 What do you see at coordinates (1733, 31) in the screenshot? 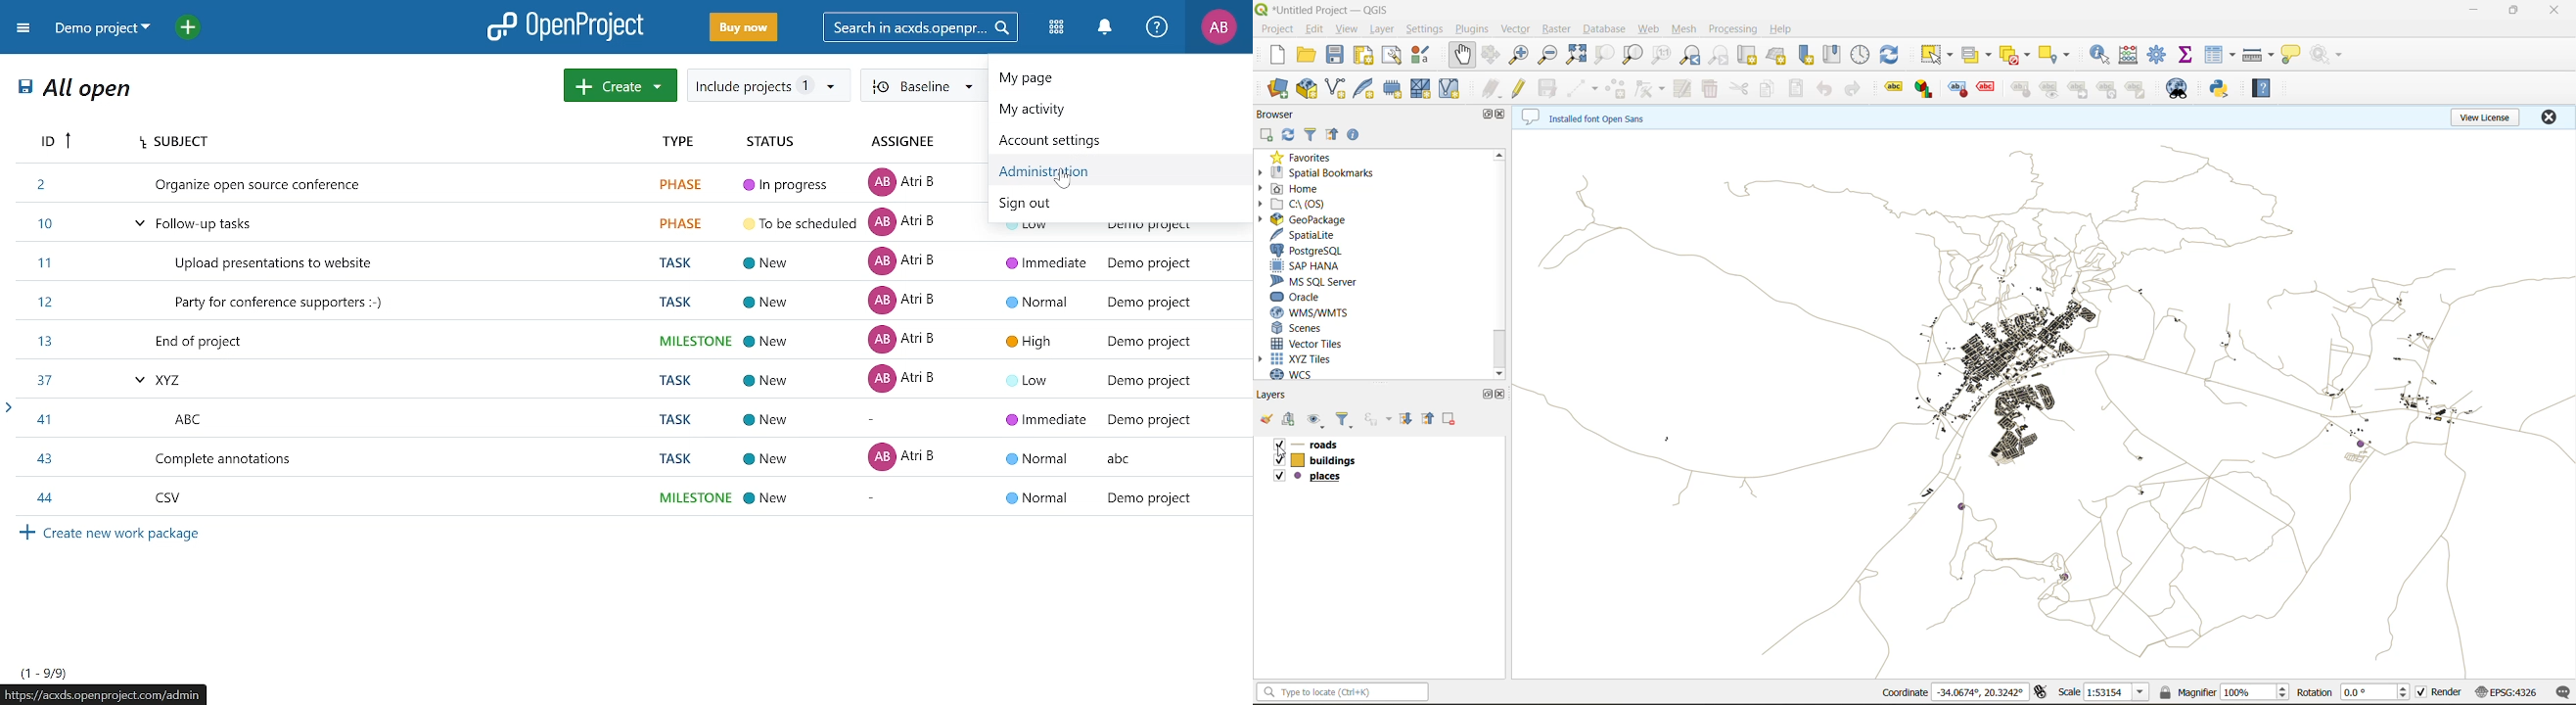
I see `processing` at bounding box center [1733, 31].